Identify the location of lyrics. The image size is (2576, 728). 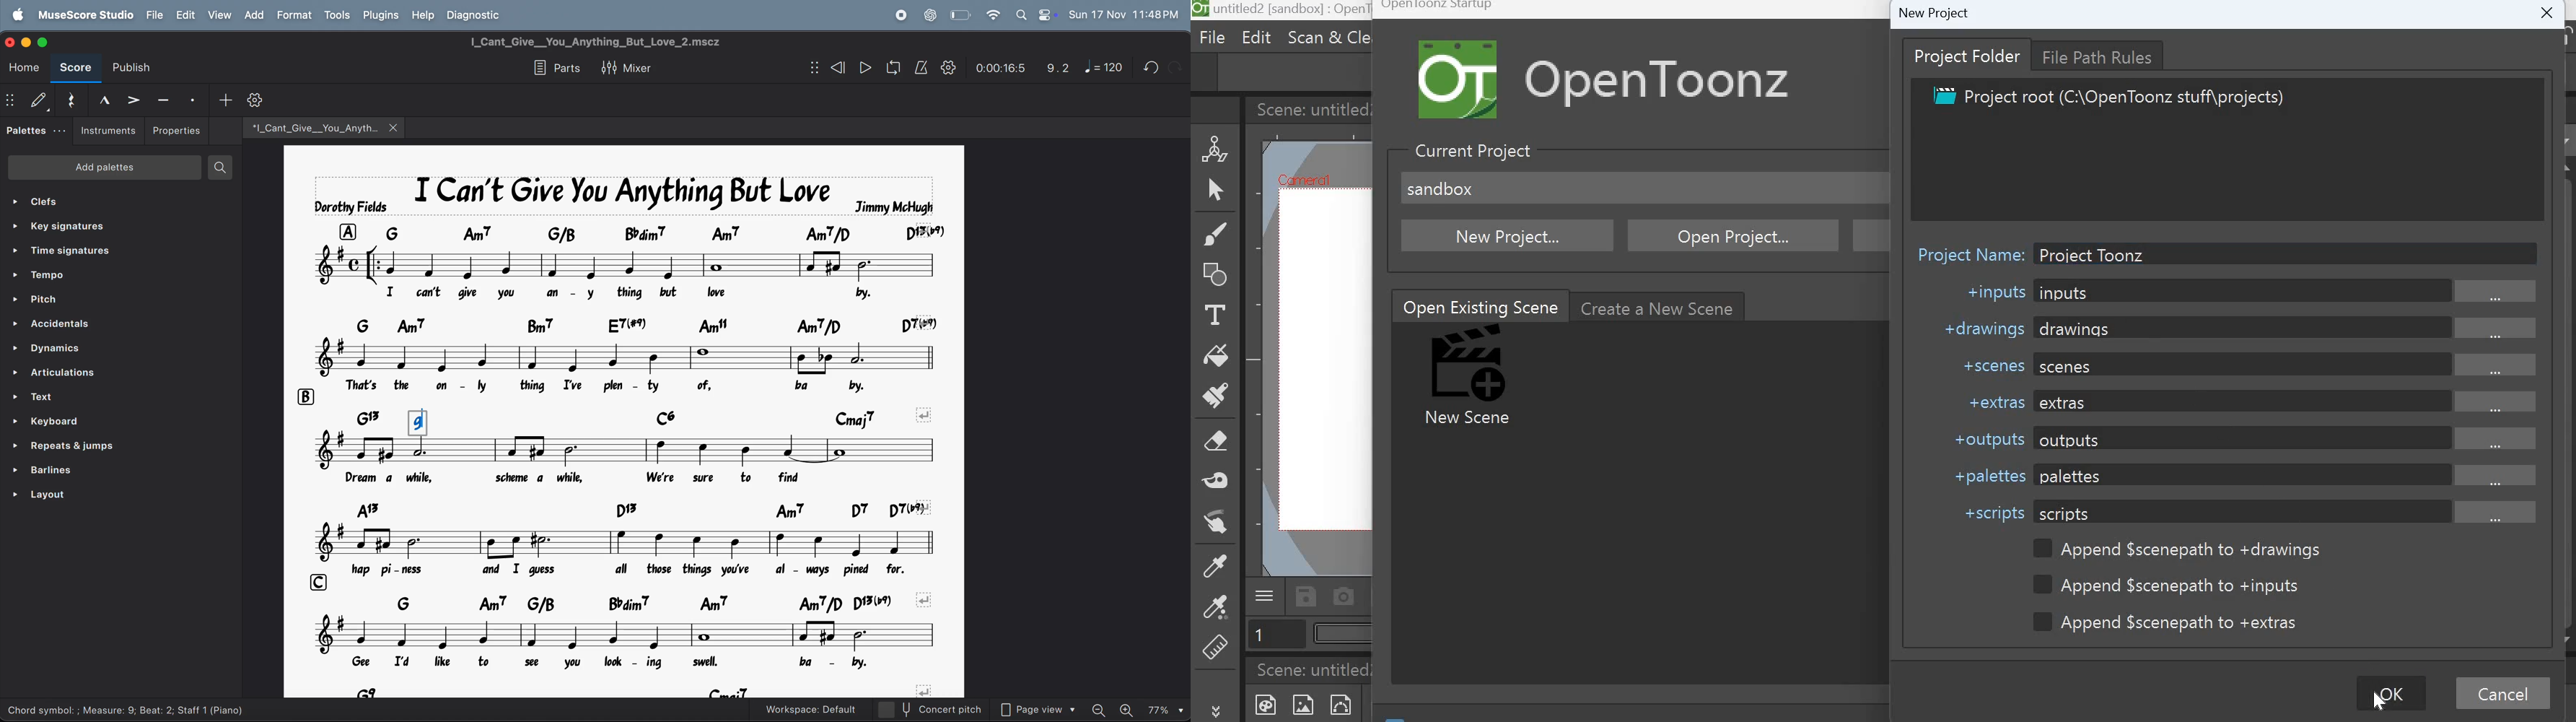
(607, 385).